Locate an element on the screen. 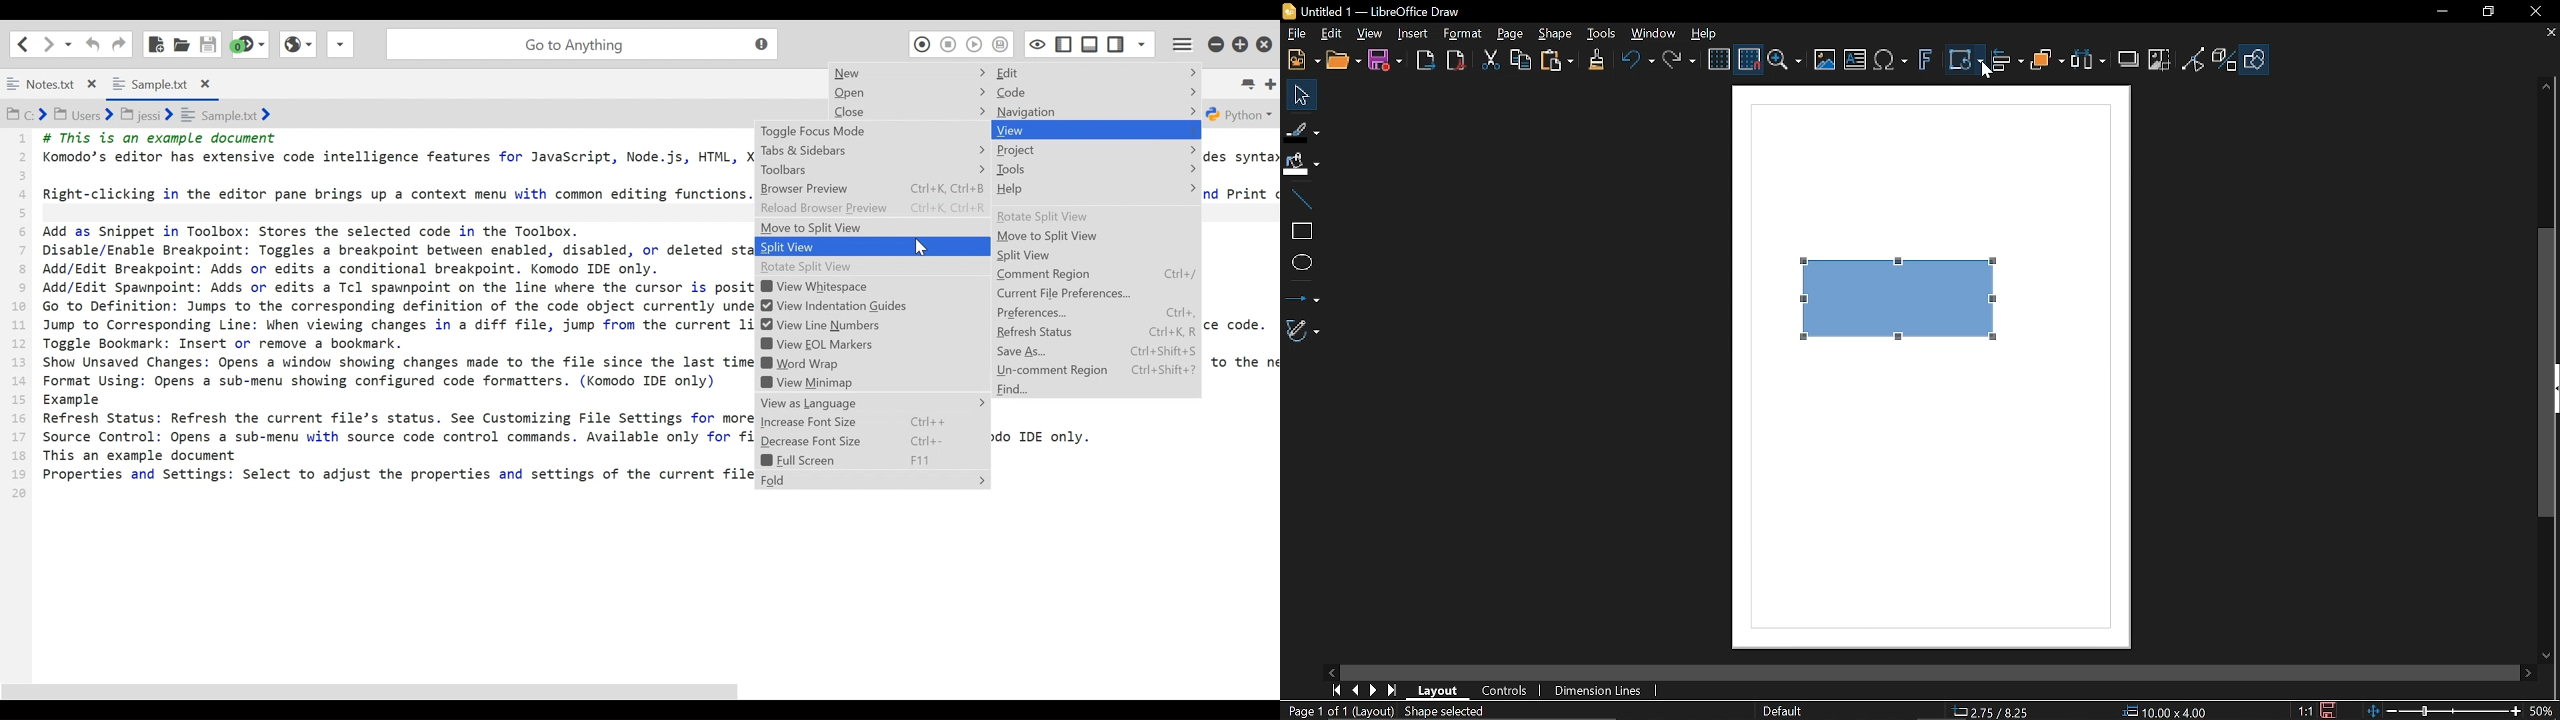 This screenshot has height=728, width=2576. View is located at coordinates (1367, 33).